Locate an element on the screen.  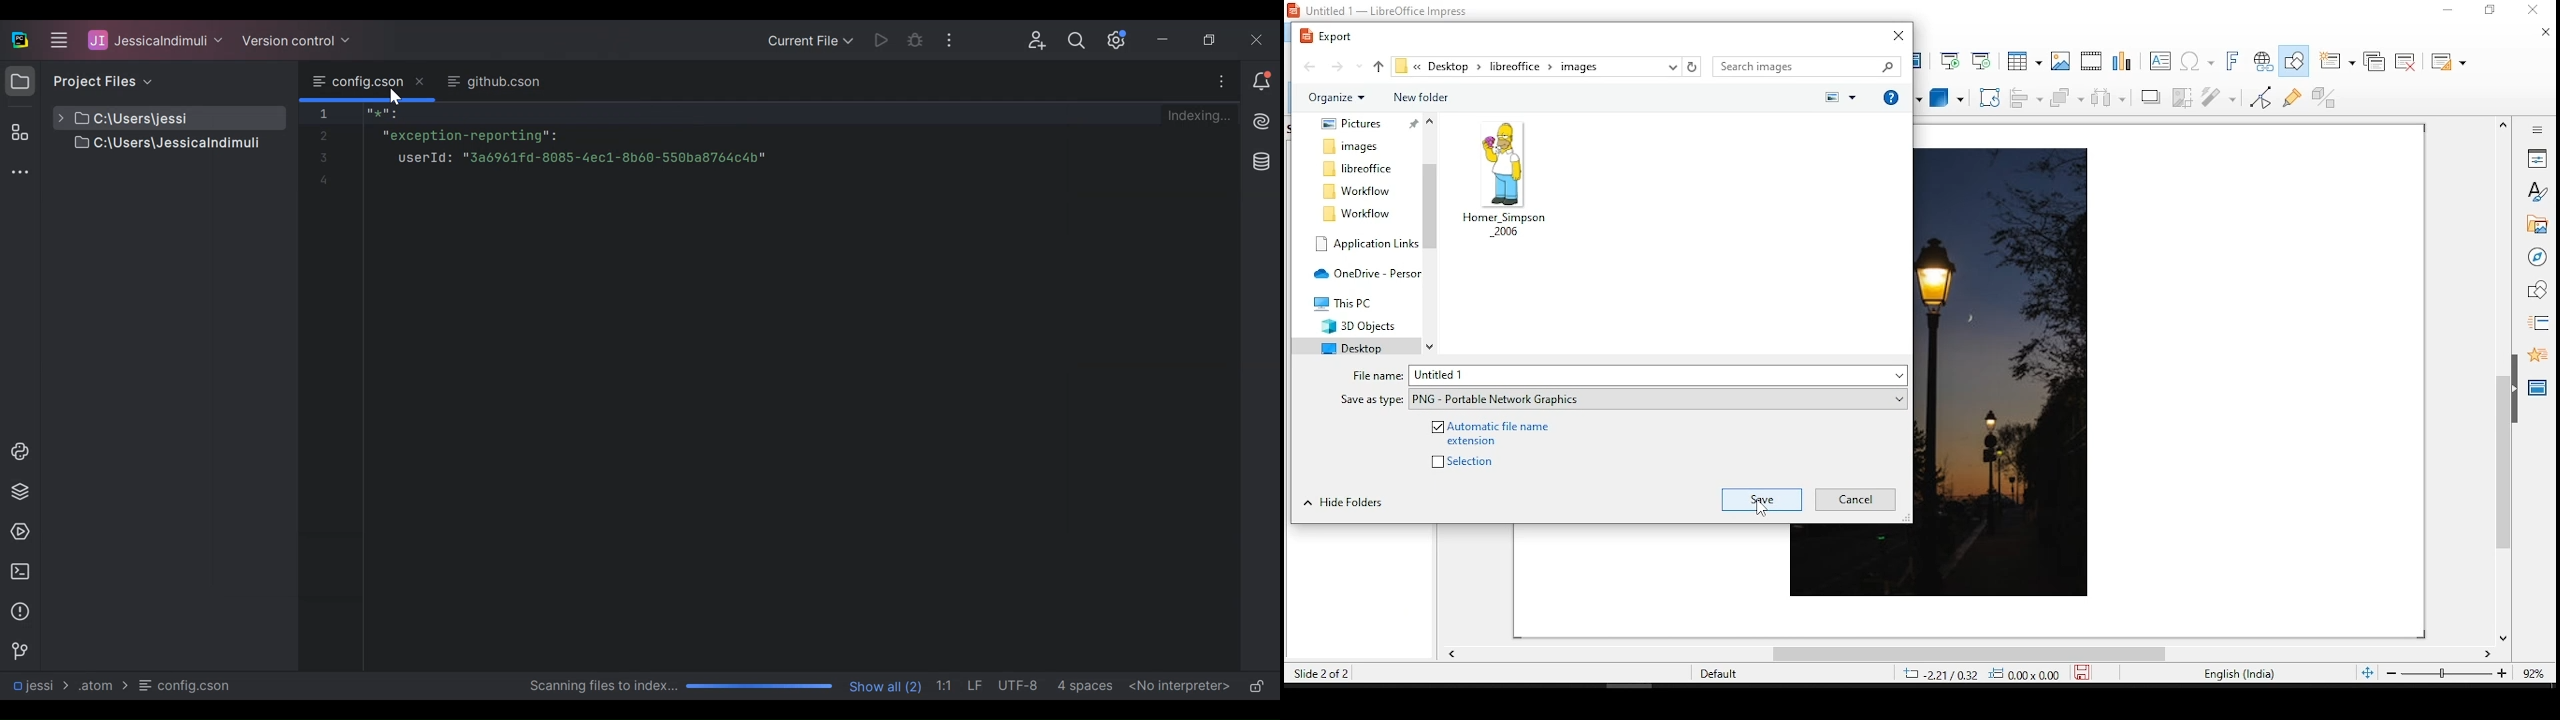
images is located at coordinates (2059, 59).